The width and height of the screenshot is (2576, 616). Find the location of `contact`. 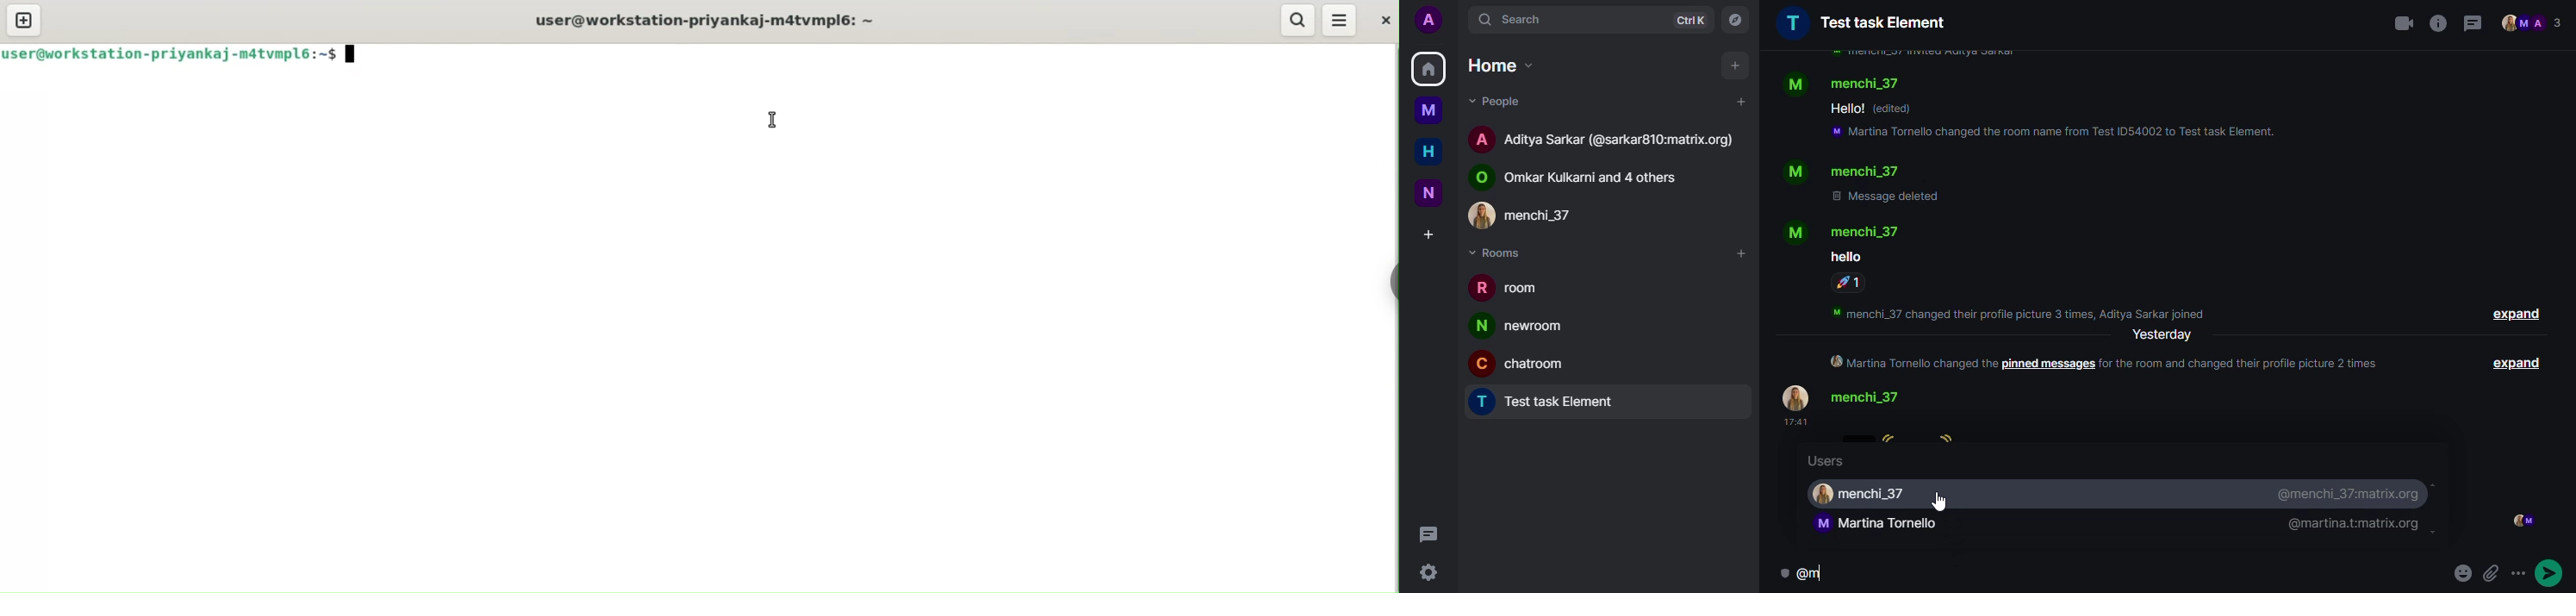

contact is located at coordinates (1845, 83).